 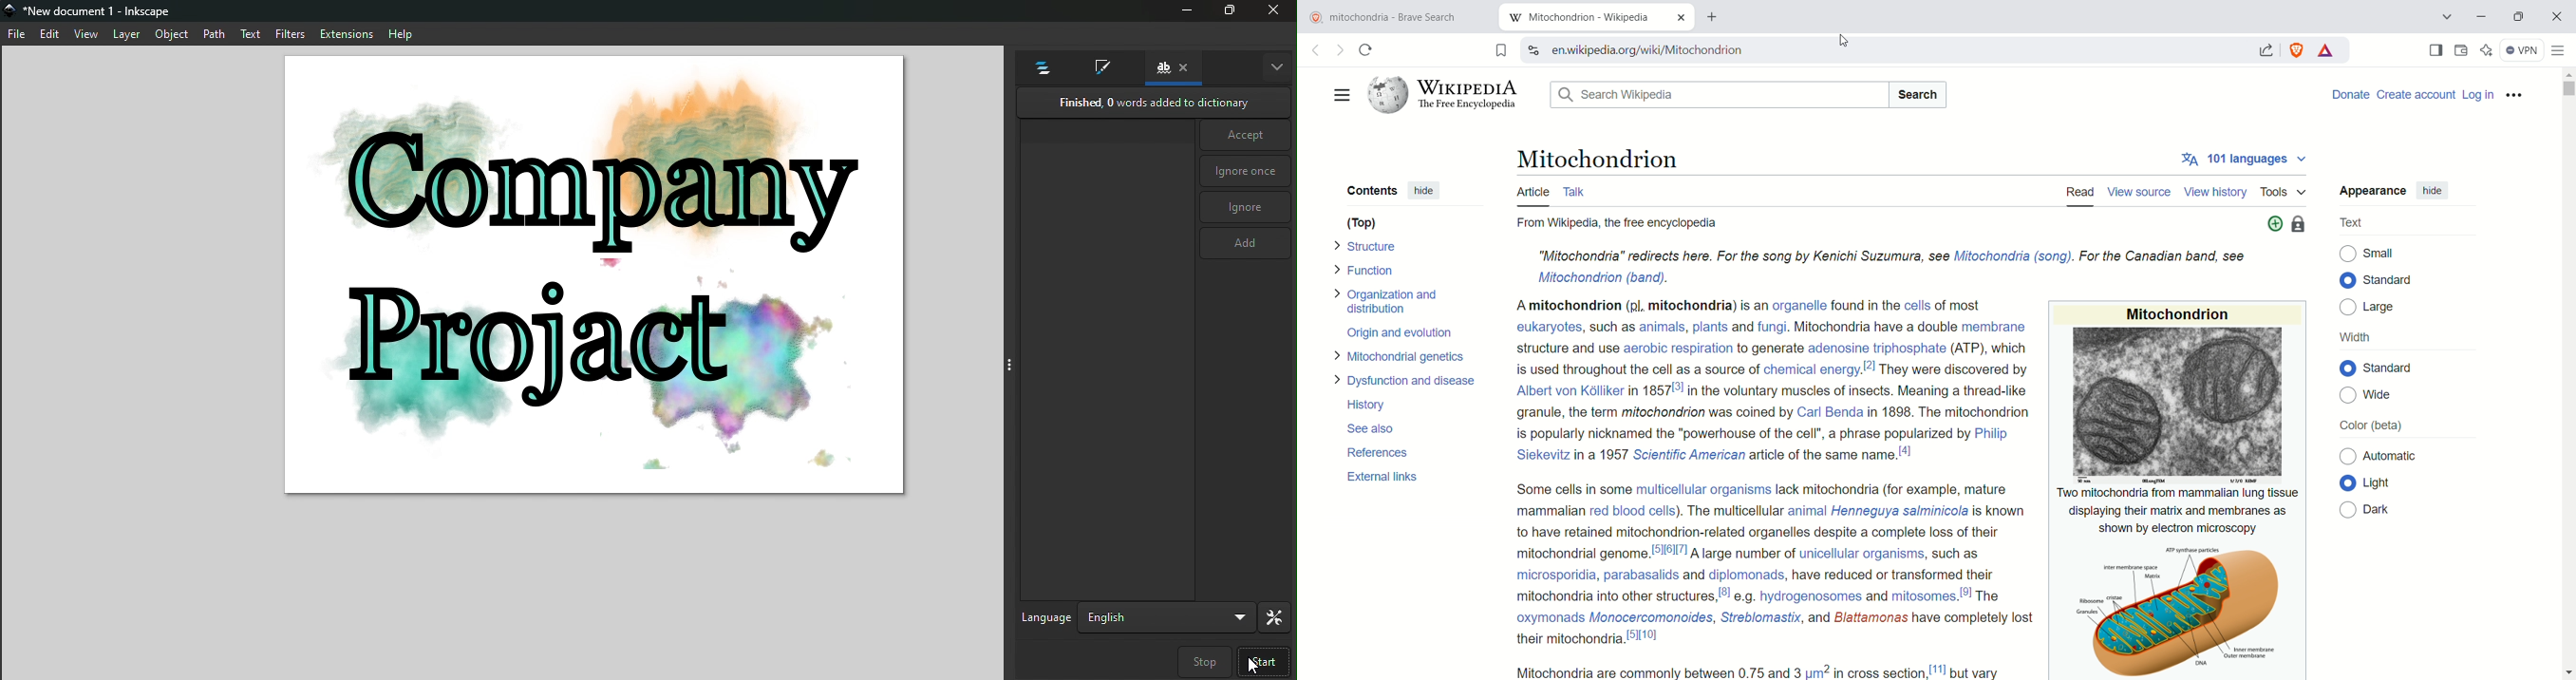 What do you see at coordinates (291, 34) in the screenshot?
I see `filters` at bounding box center [291, 34].